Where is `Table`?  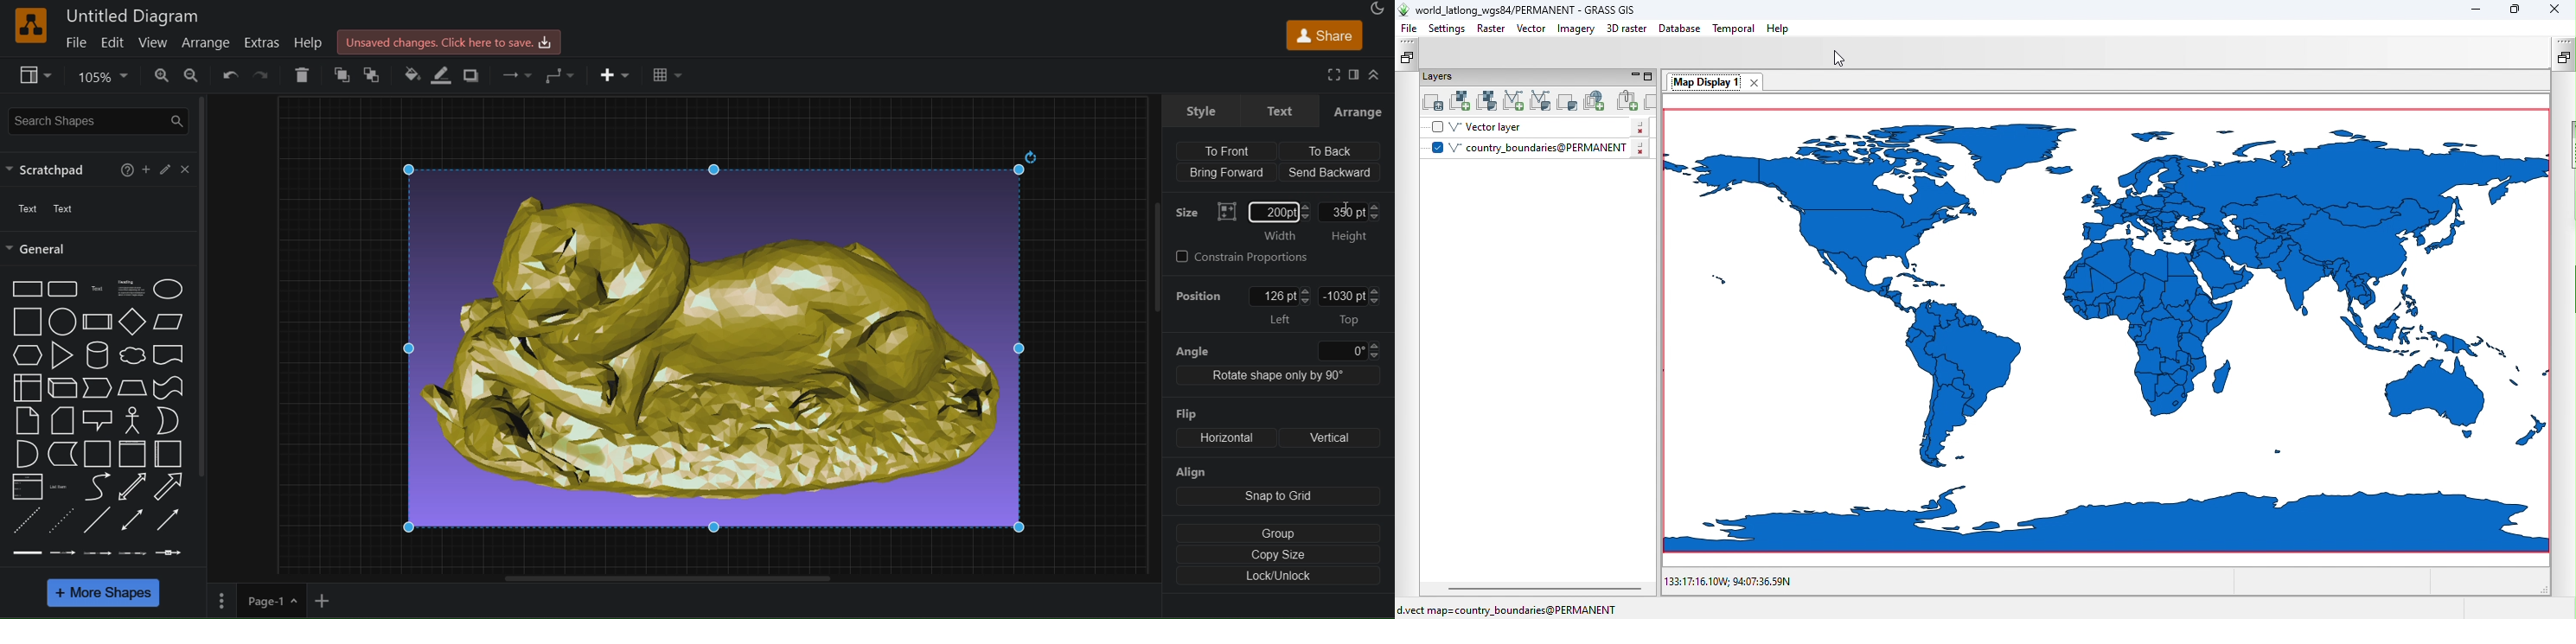
Table is located at coordinates (666, 76).